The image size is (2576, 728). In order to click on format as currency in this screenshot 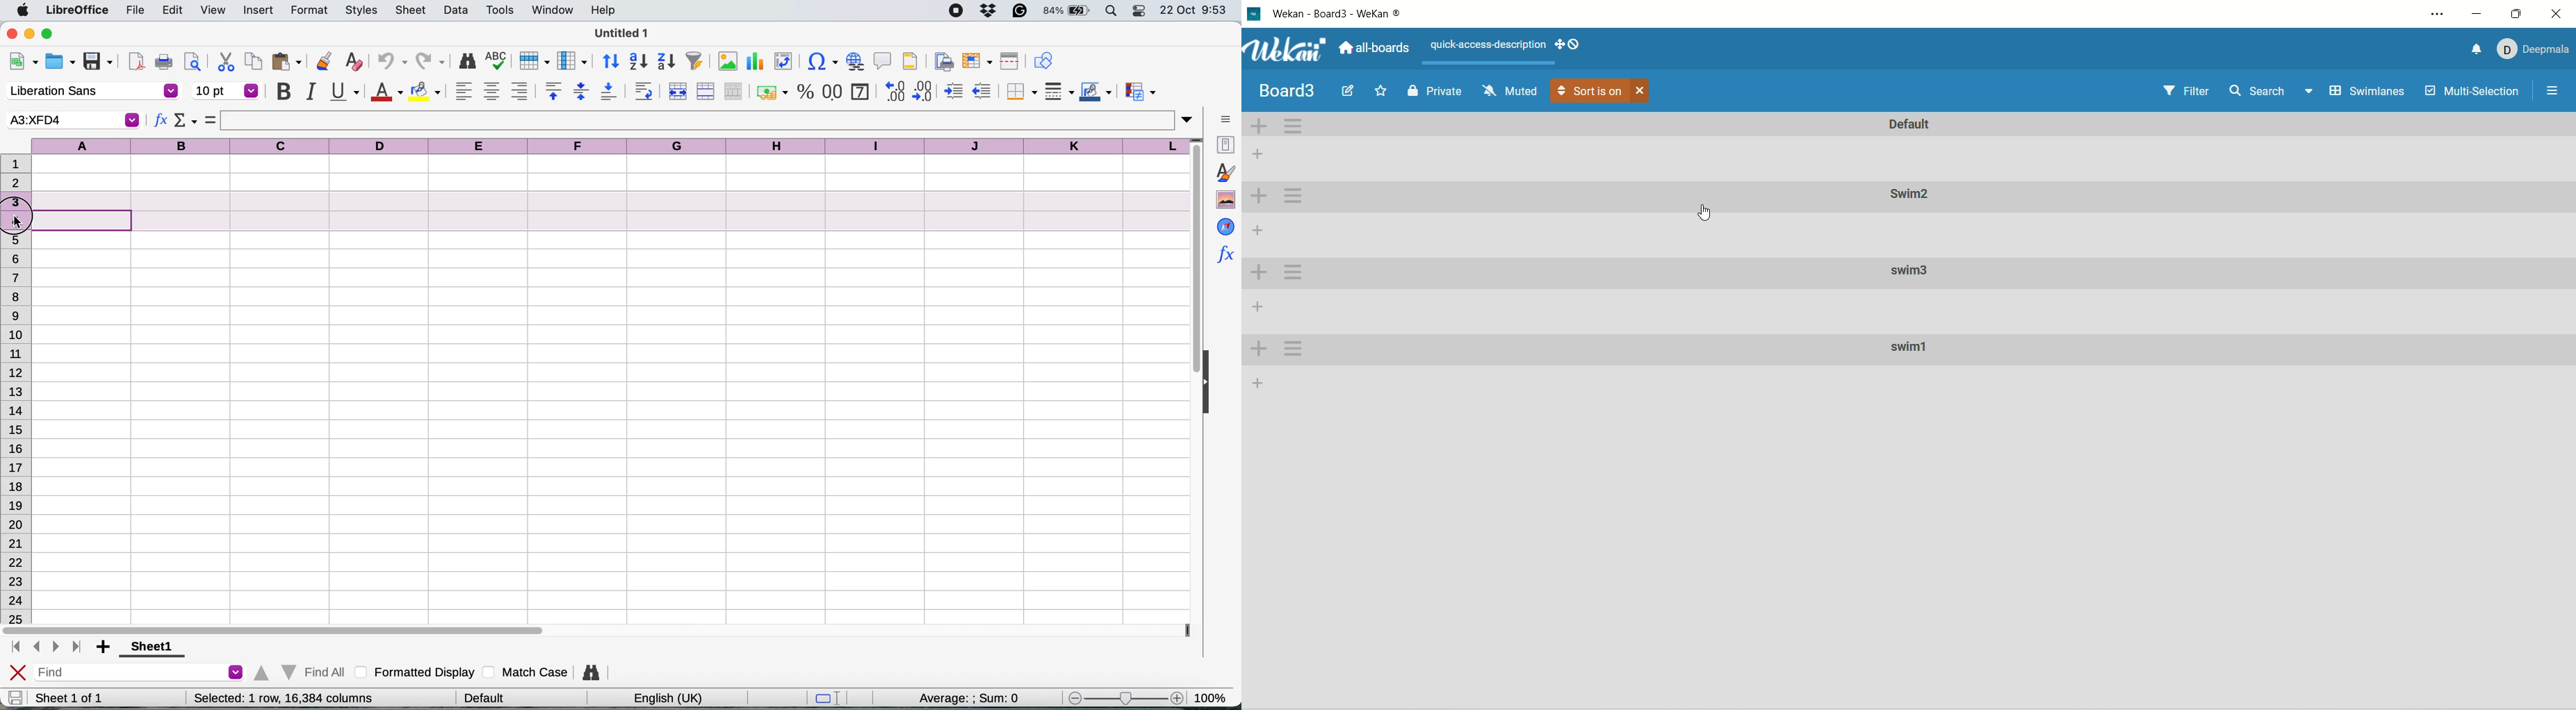, I will do `click(771, 92)`.